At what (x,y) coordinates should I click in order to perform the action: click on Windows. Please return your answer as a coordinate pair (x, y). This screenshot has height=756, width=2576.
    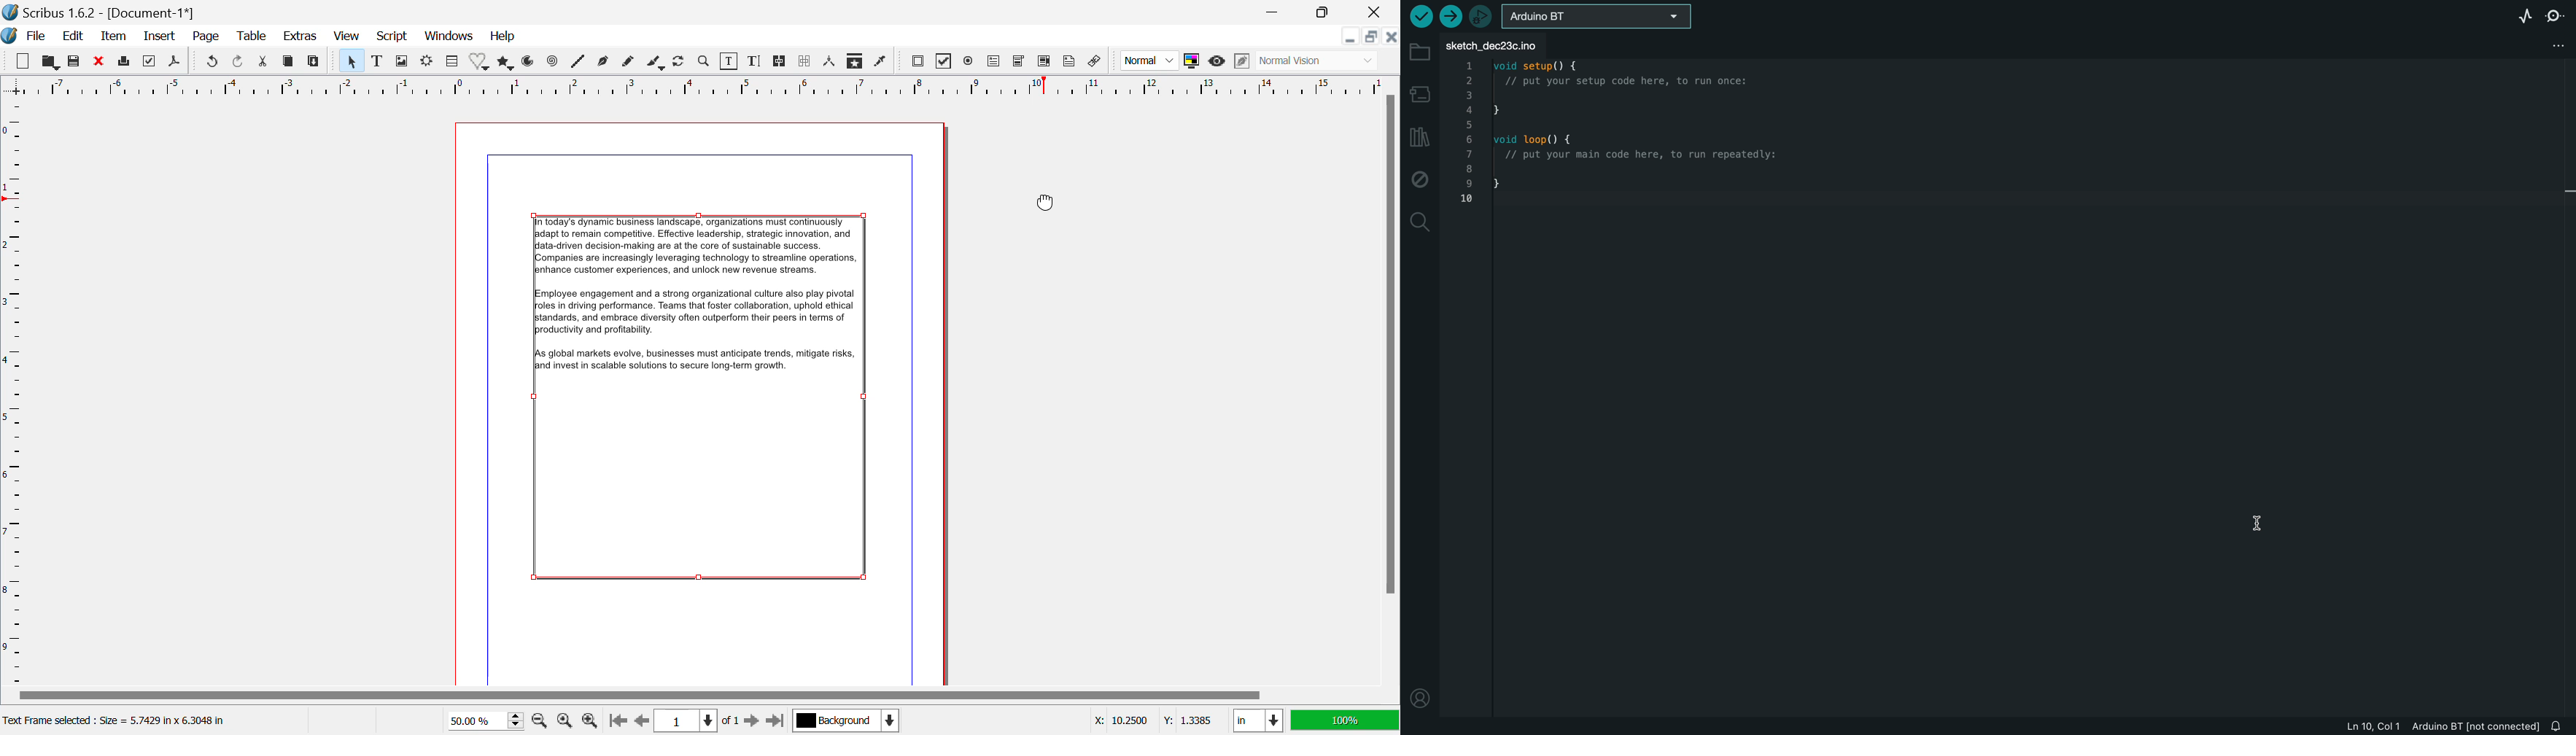
    Looking at the image, I should click on (449, 36).